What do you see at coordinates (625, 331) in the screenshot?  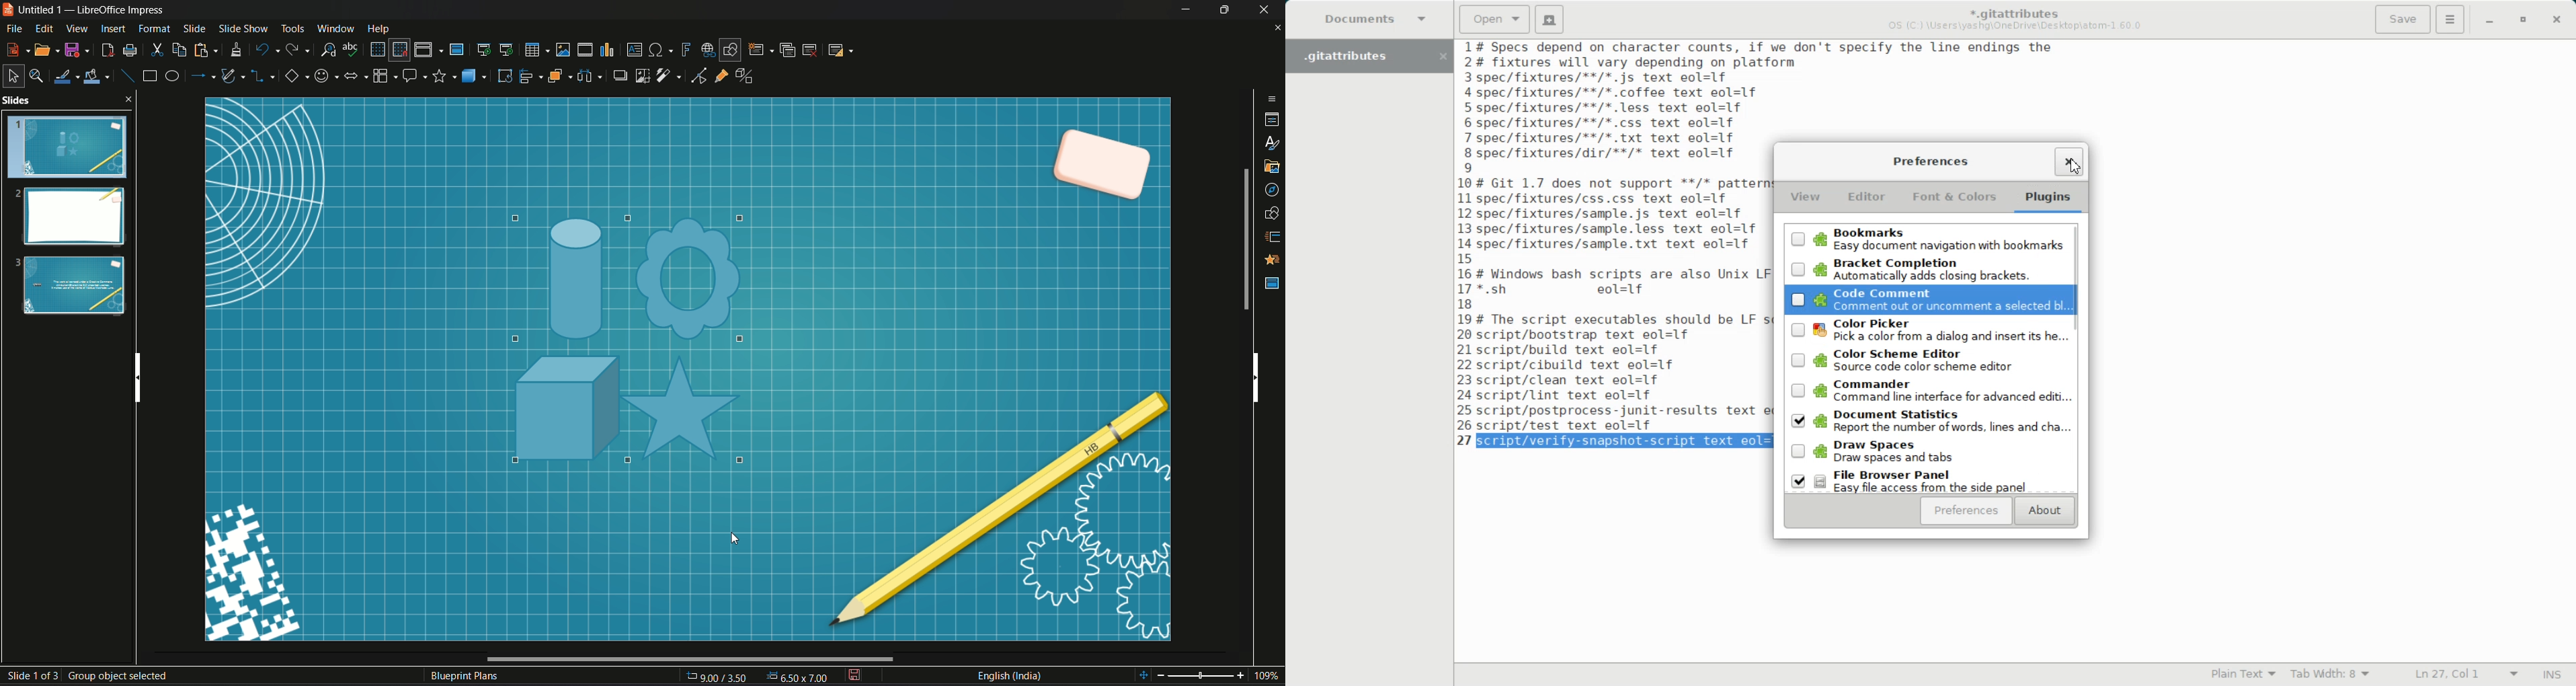 I see `highlights` at bounding box center [625, 331].